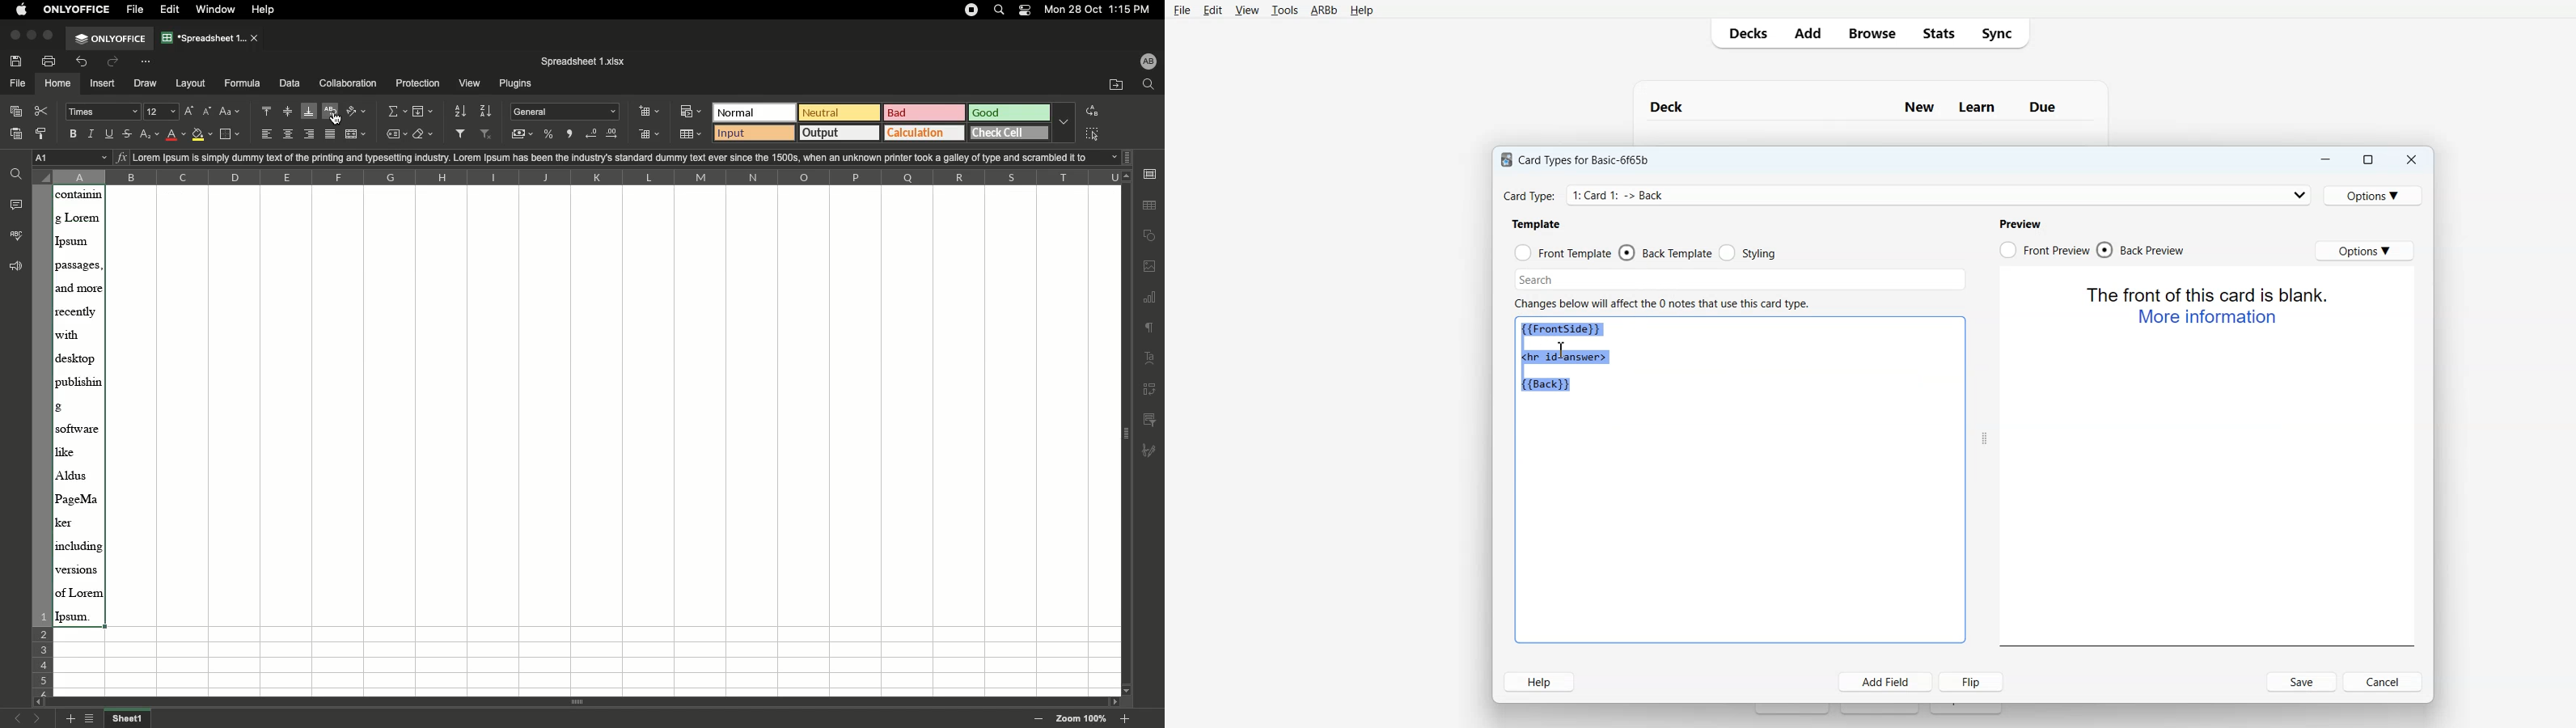 The height and width of the screenshot is (728, 2576). Describe the element at coordinates (269, 10) in the screenshot. I see `Help` at that location.